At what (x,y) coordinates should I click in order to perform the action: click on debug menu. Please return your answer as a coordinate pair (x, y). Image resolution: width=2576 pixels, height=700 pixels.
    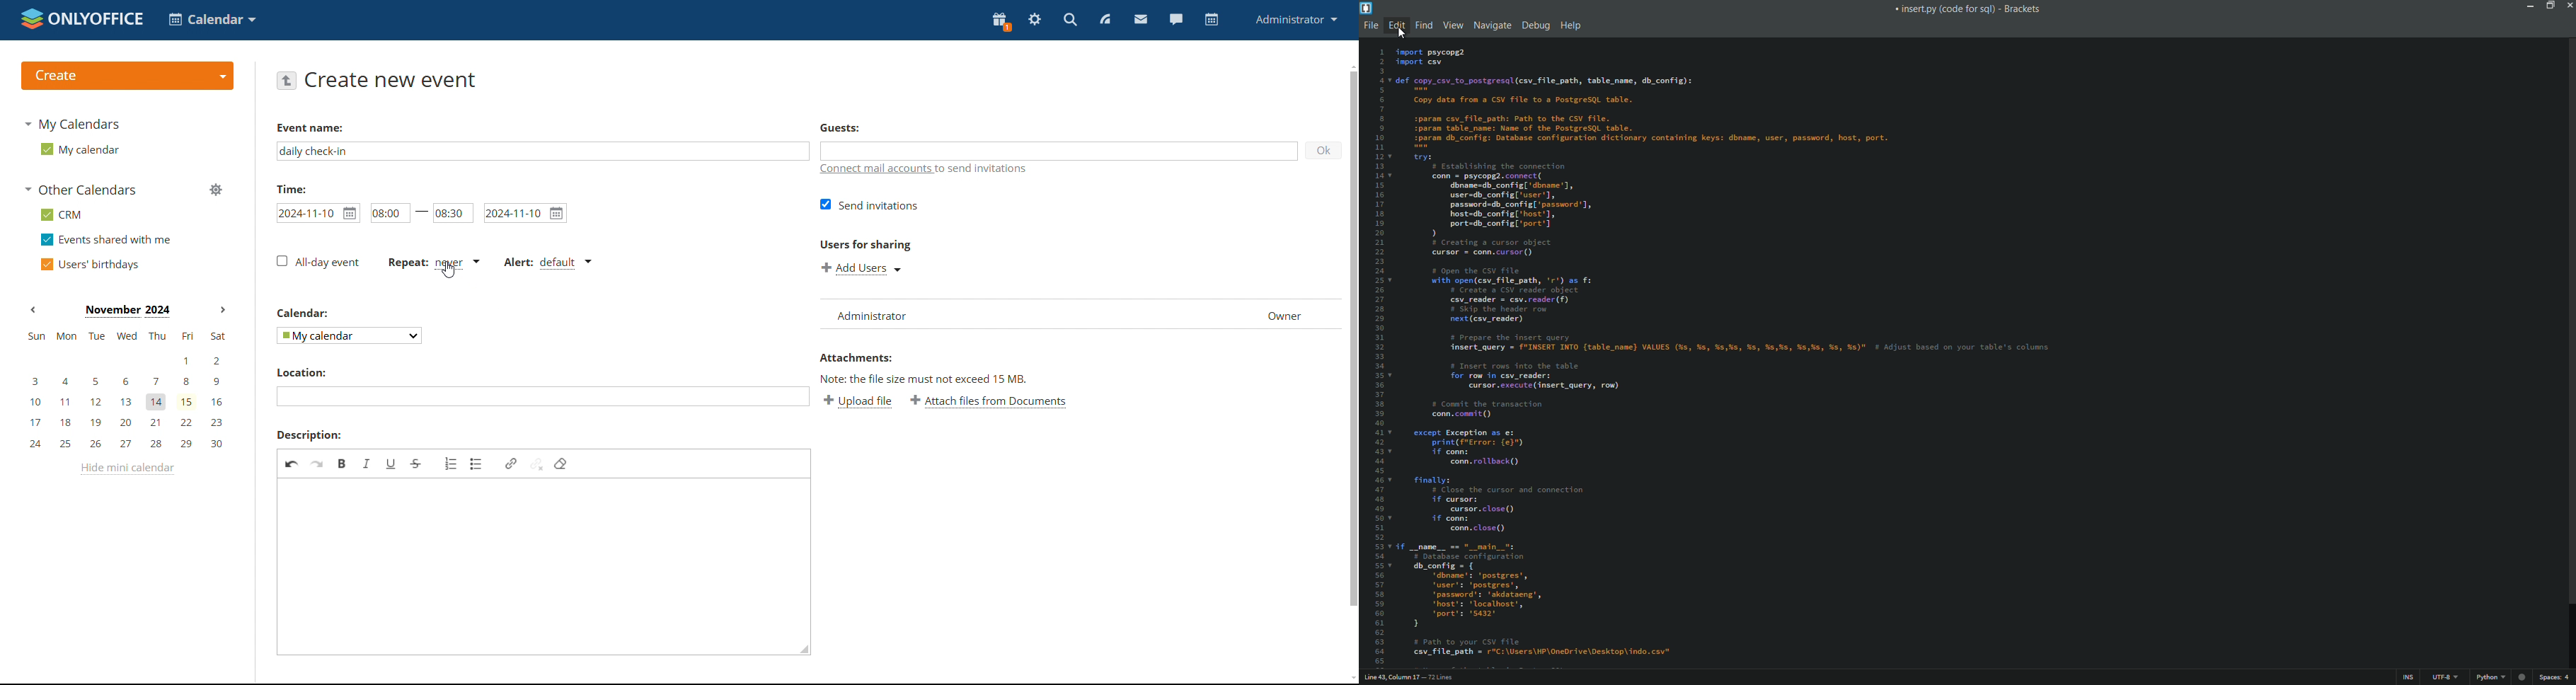
    Looking at the image, I should click on (1536, 25).